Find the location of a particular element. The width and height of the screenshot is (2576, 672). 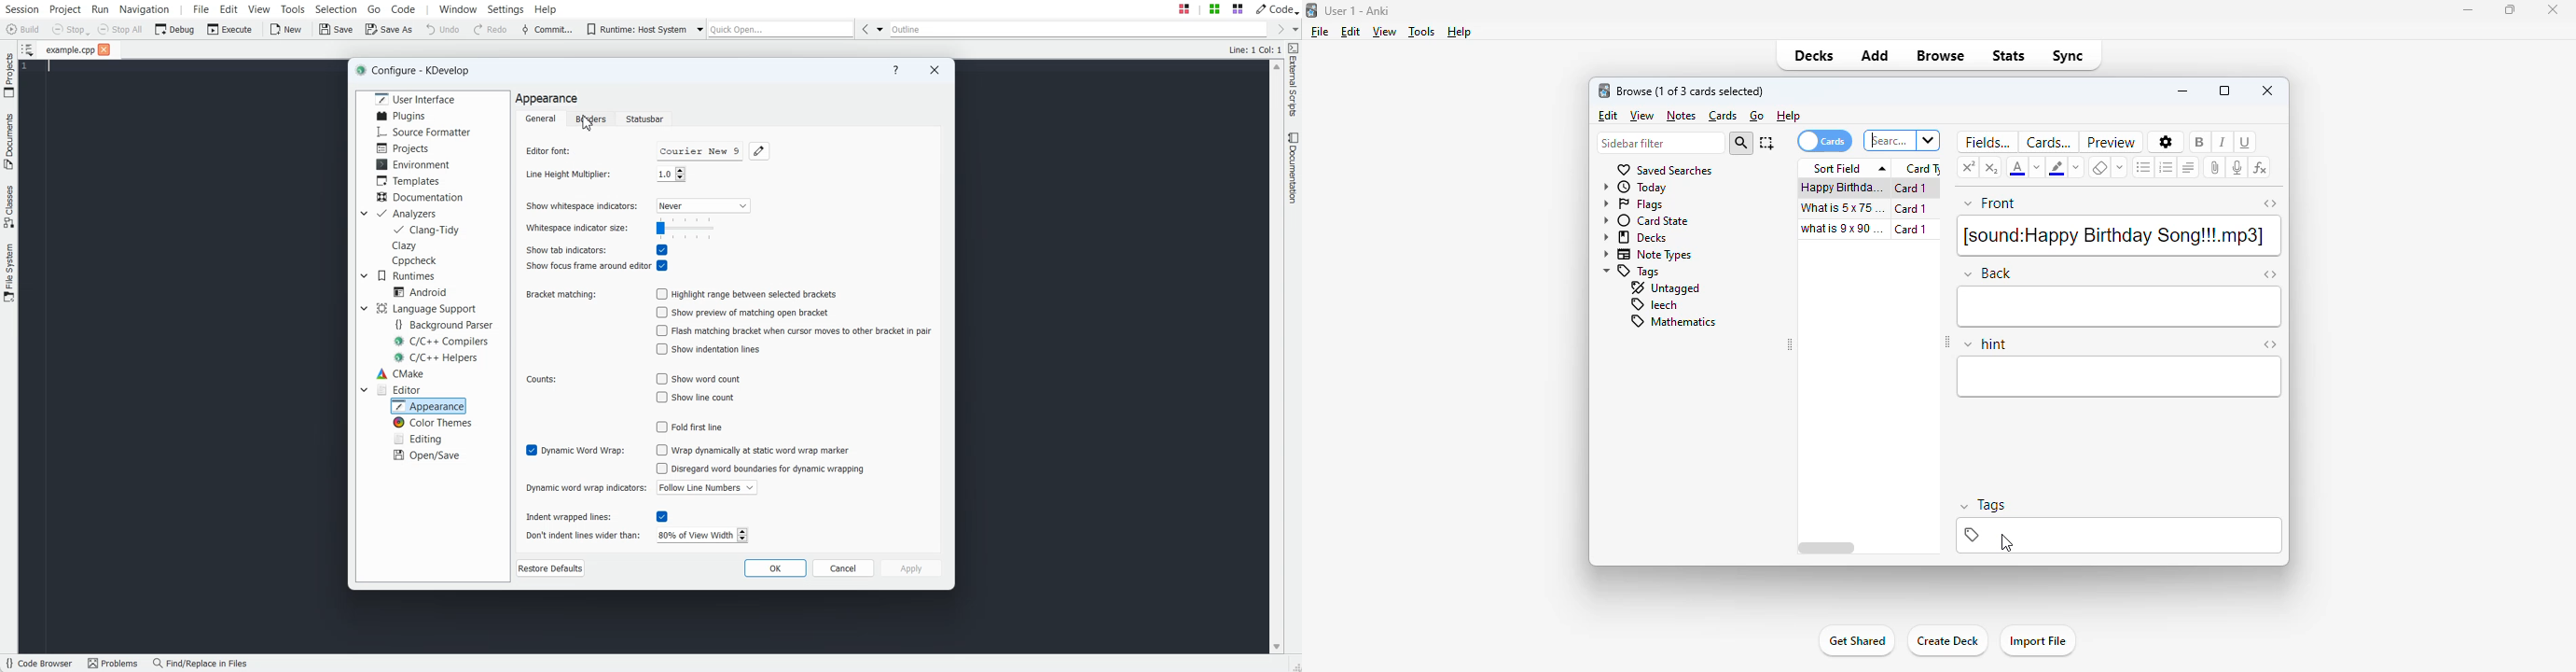

fields is located at coordinates (1985, 142).